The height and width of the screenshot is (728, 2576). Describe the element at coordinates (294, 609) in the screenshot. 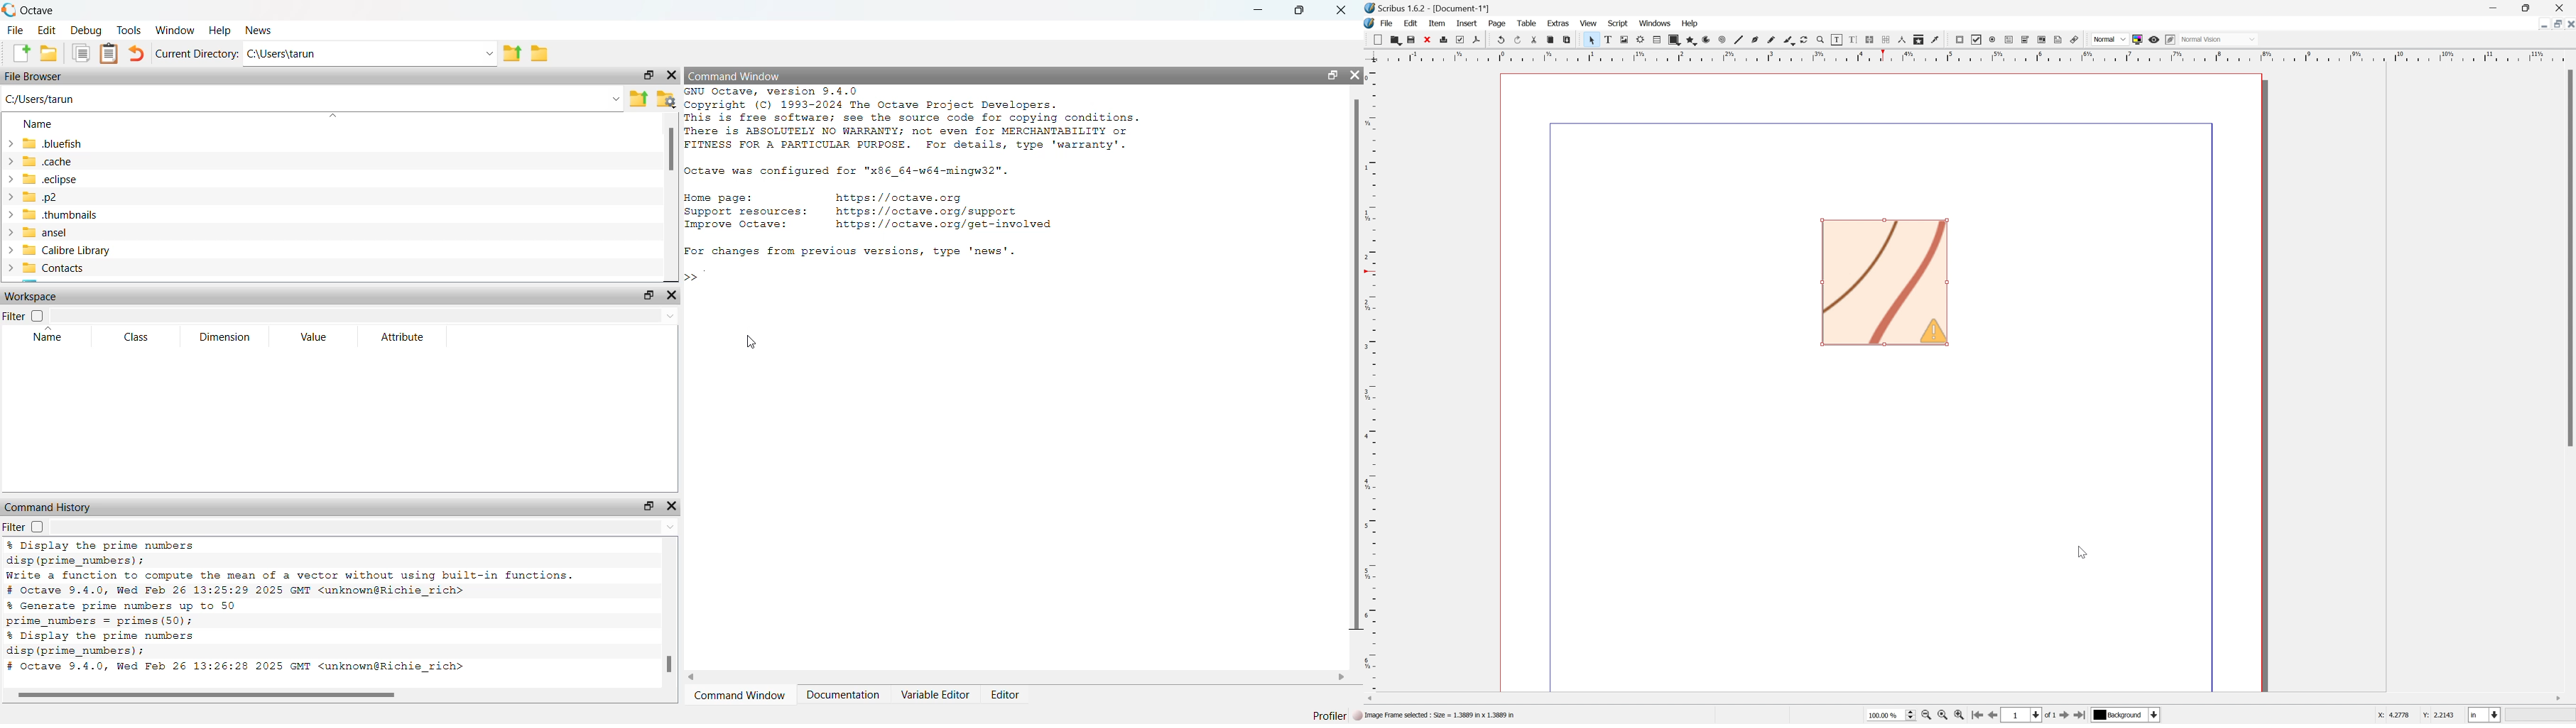

I see `% Display the prime numbers

disp (prime_numbers) ;

Write a function to compute the mean of a vector without using built-in functions.
# Octave 9.4.0, Wed Feb 26 13:25:29 2025 GMT <unknown@Richie_rich>

% Generate prime numbers up to 50

prime numbers = primes (50);

% Display the prime numbers

disp (prime_numbers) ;

# Octave 9.4.0, Wed Feb 26 13:26:28 2025 GMT <unknown@Richie_rich>` at that location.